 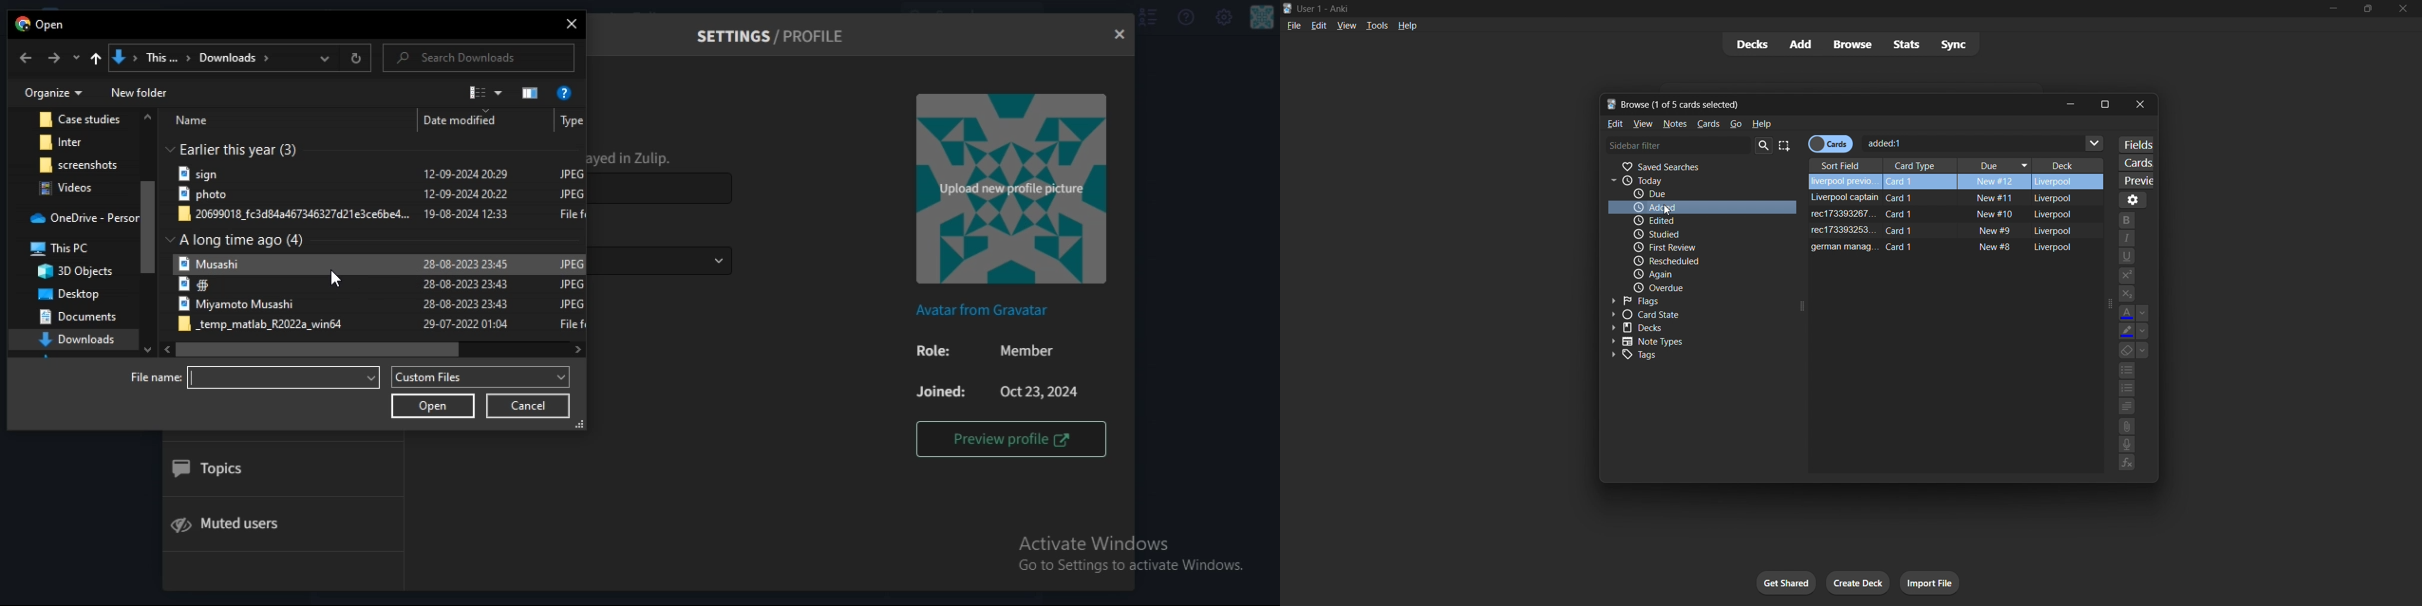 I want to click on help, so click(x=1409, y=26).